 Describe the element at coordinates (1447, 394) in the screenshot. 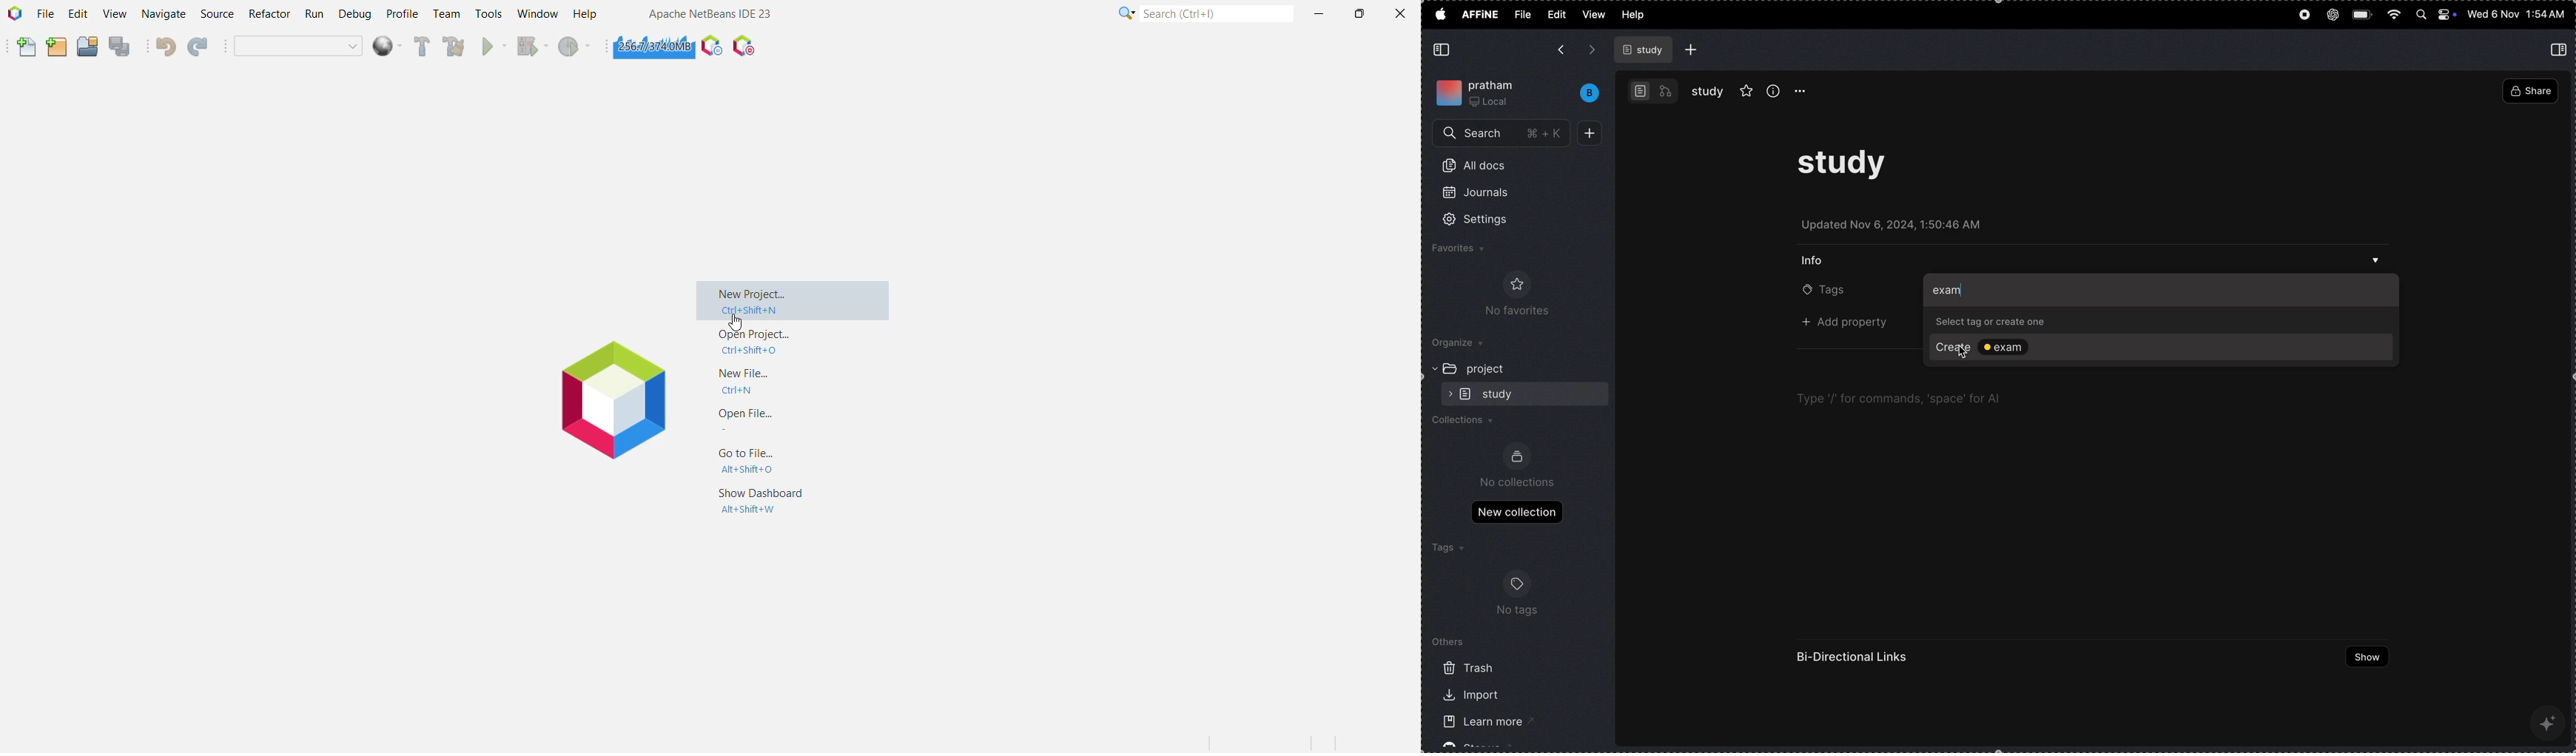

I see `expand/collapse` at that location.